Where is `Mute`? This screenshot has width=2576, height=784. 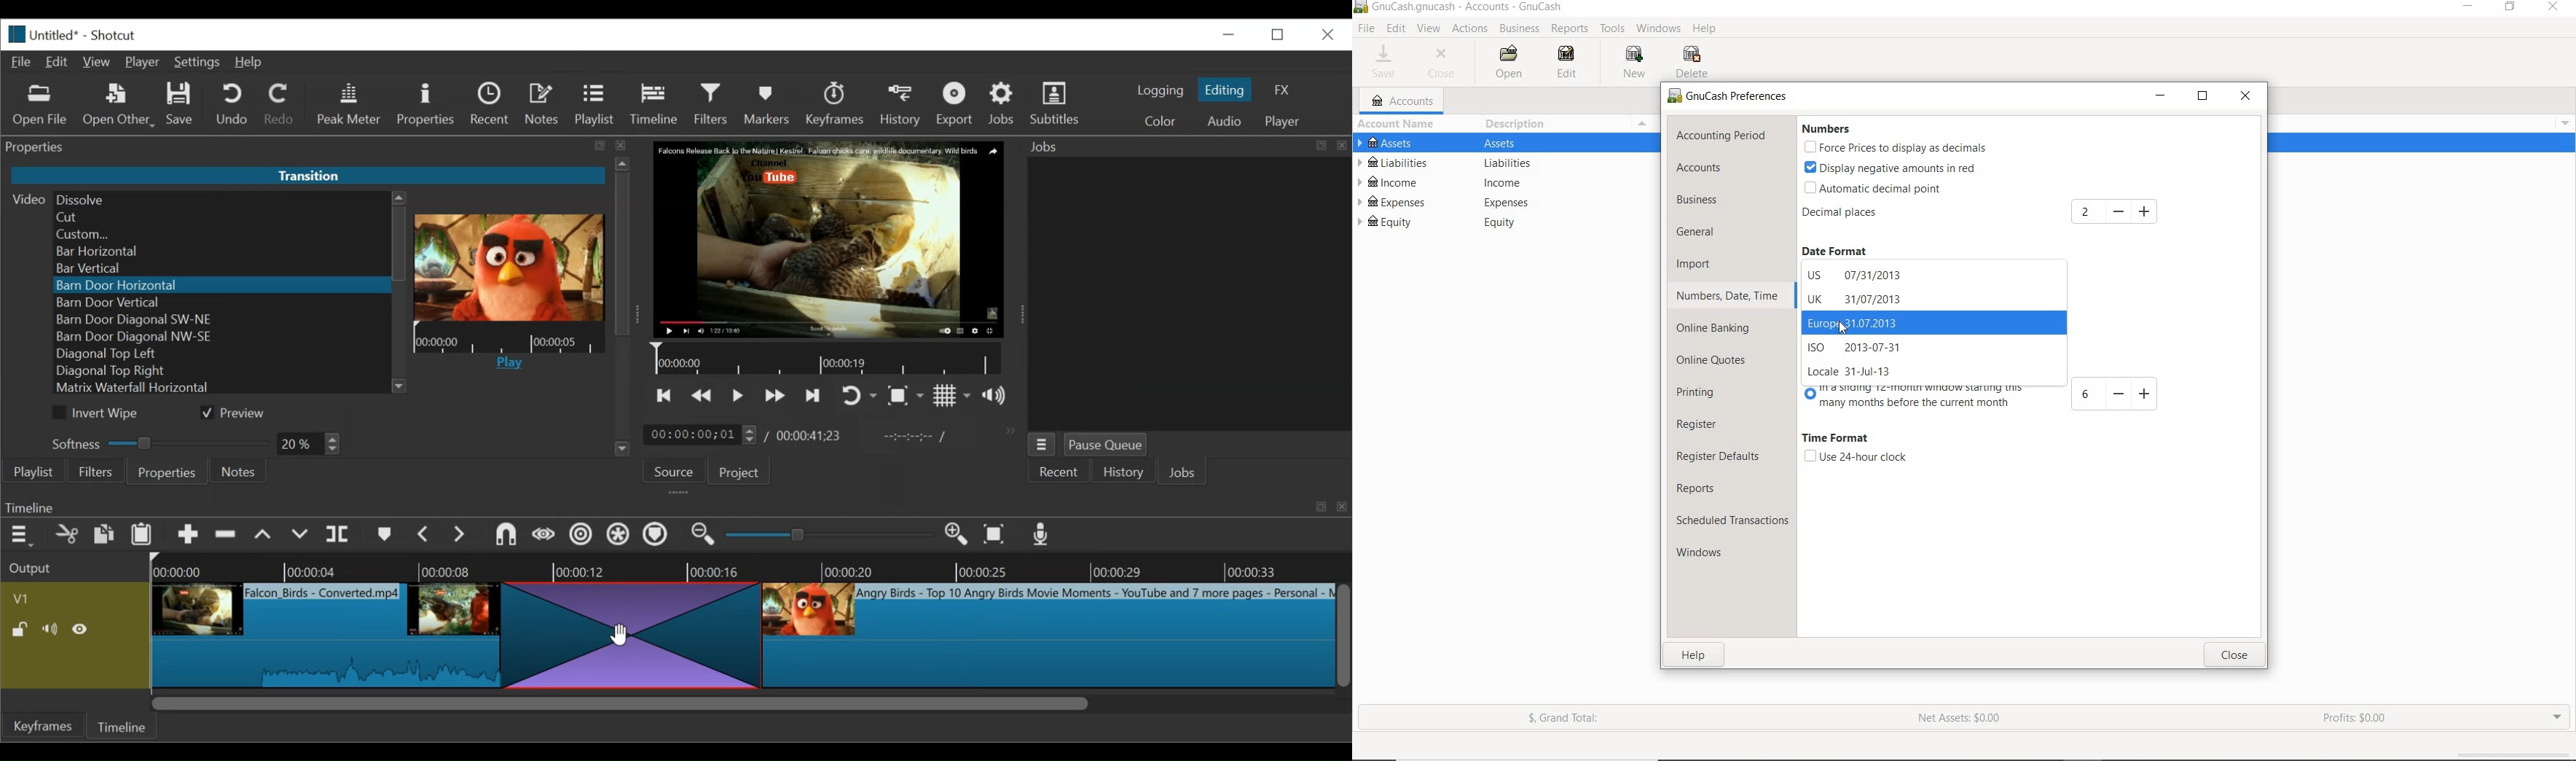 Mute is located at coordinates (51, 629).